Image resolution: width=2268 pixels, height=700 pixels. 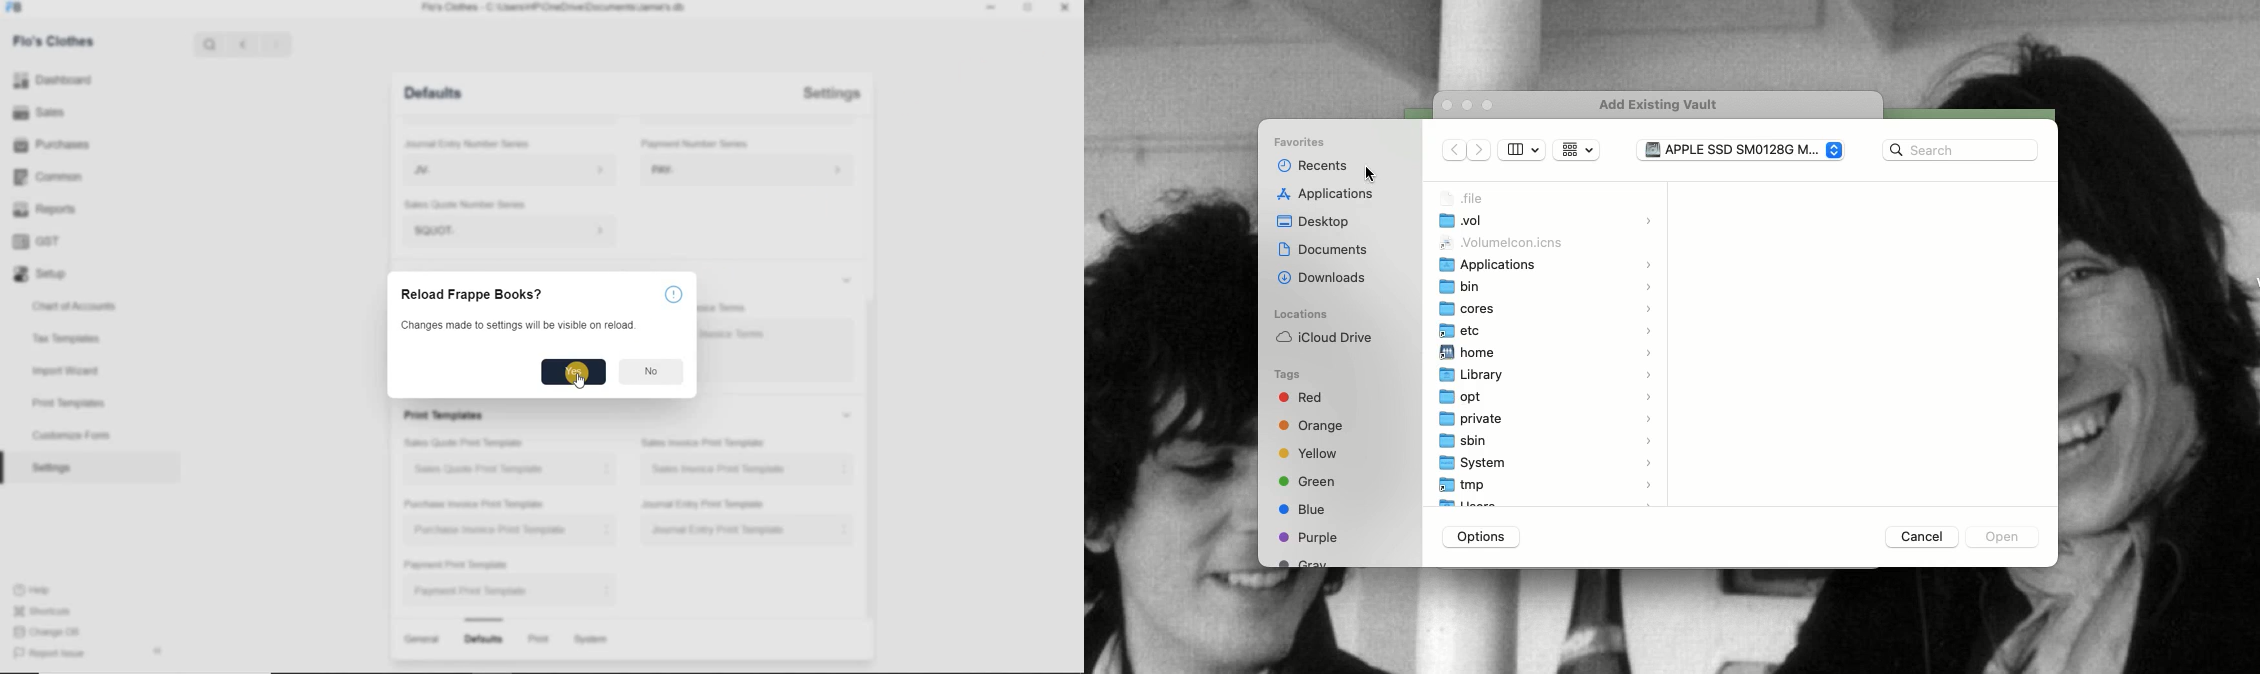 What do you see at coordinates (458, 562) in the screenshot?
I see `Payment Print Template` at bounding box center [458, 562].